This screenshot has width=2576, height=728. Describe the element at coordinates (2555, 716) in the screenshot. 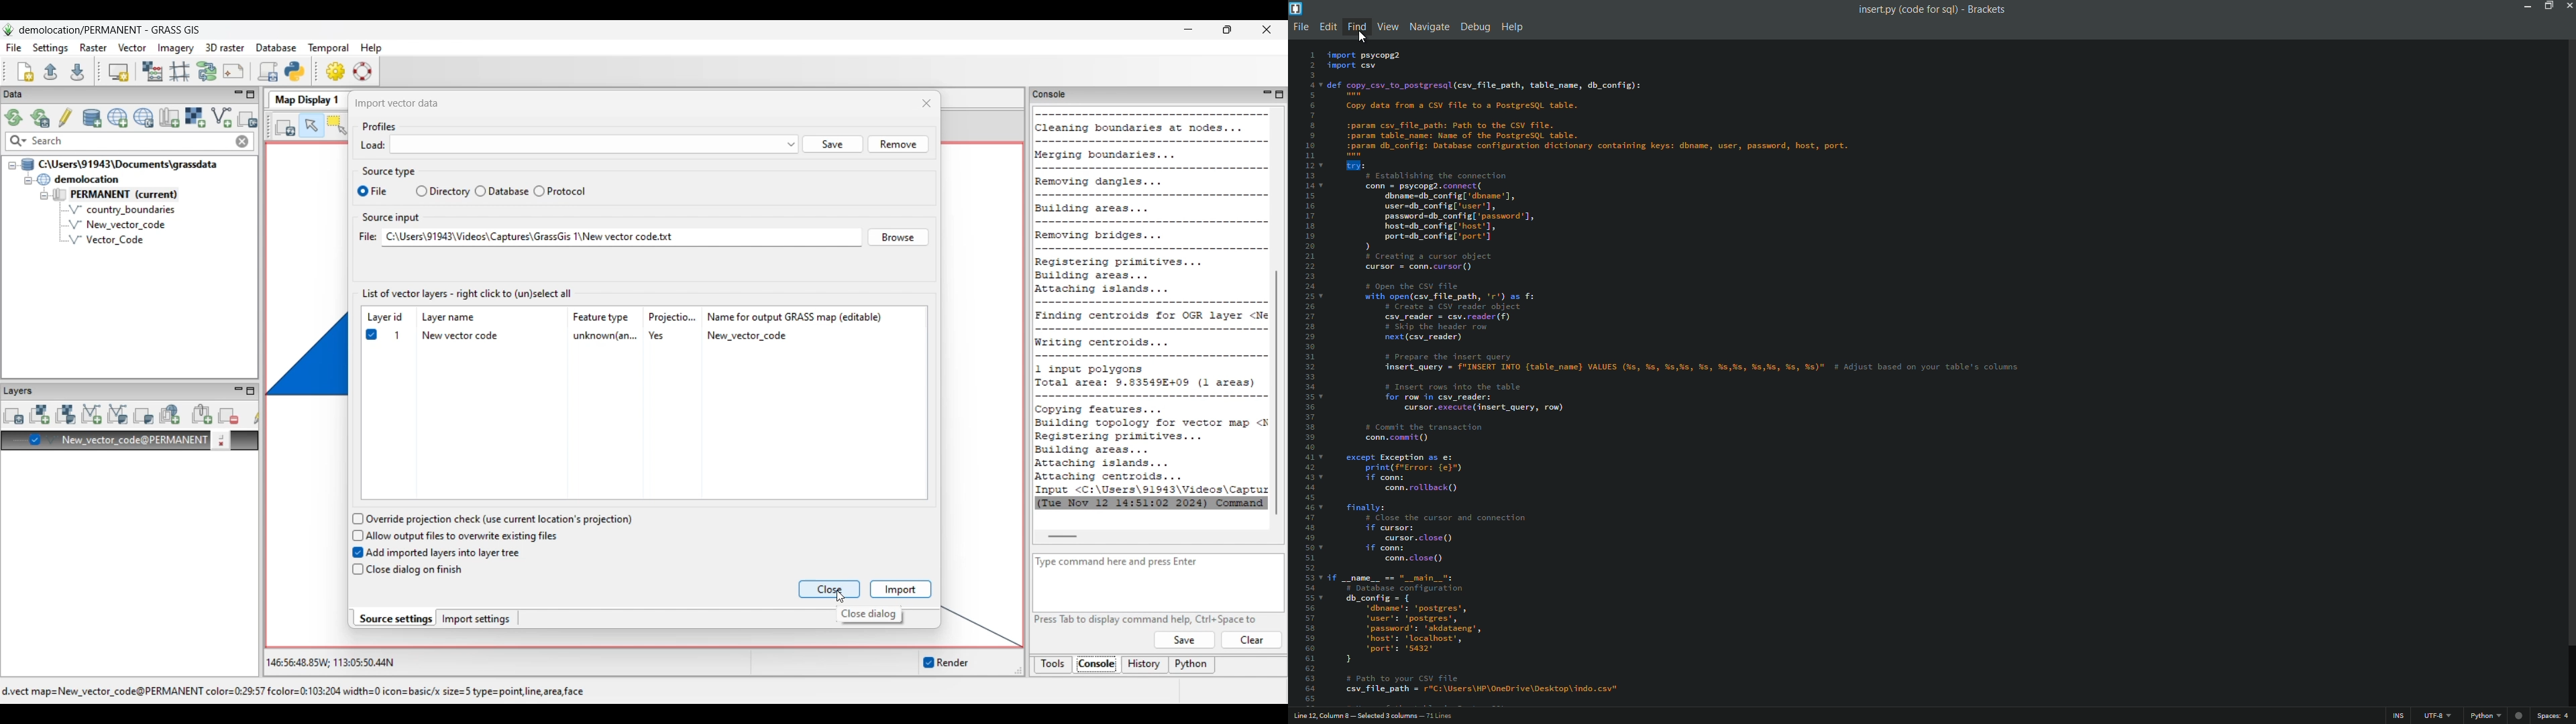

I see `space` at that location.